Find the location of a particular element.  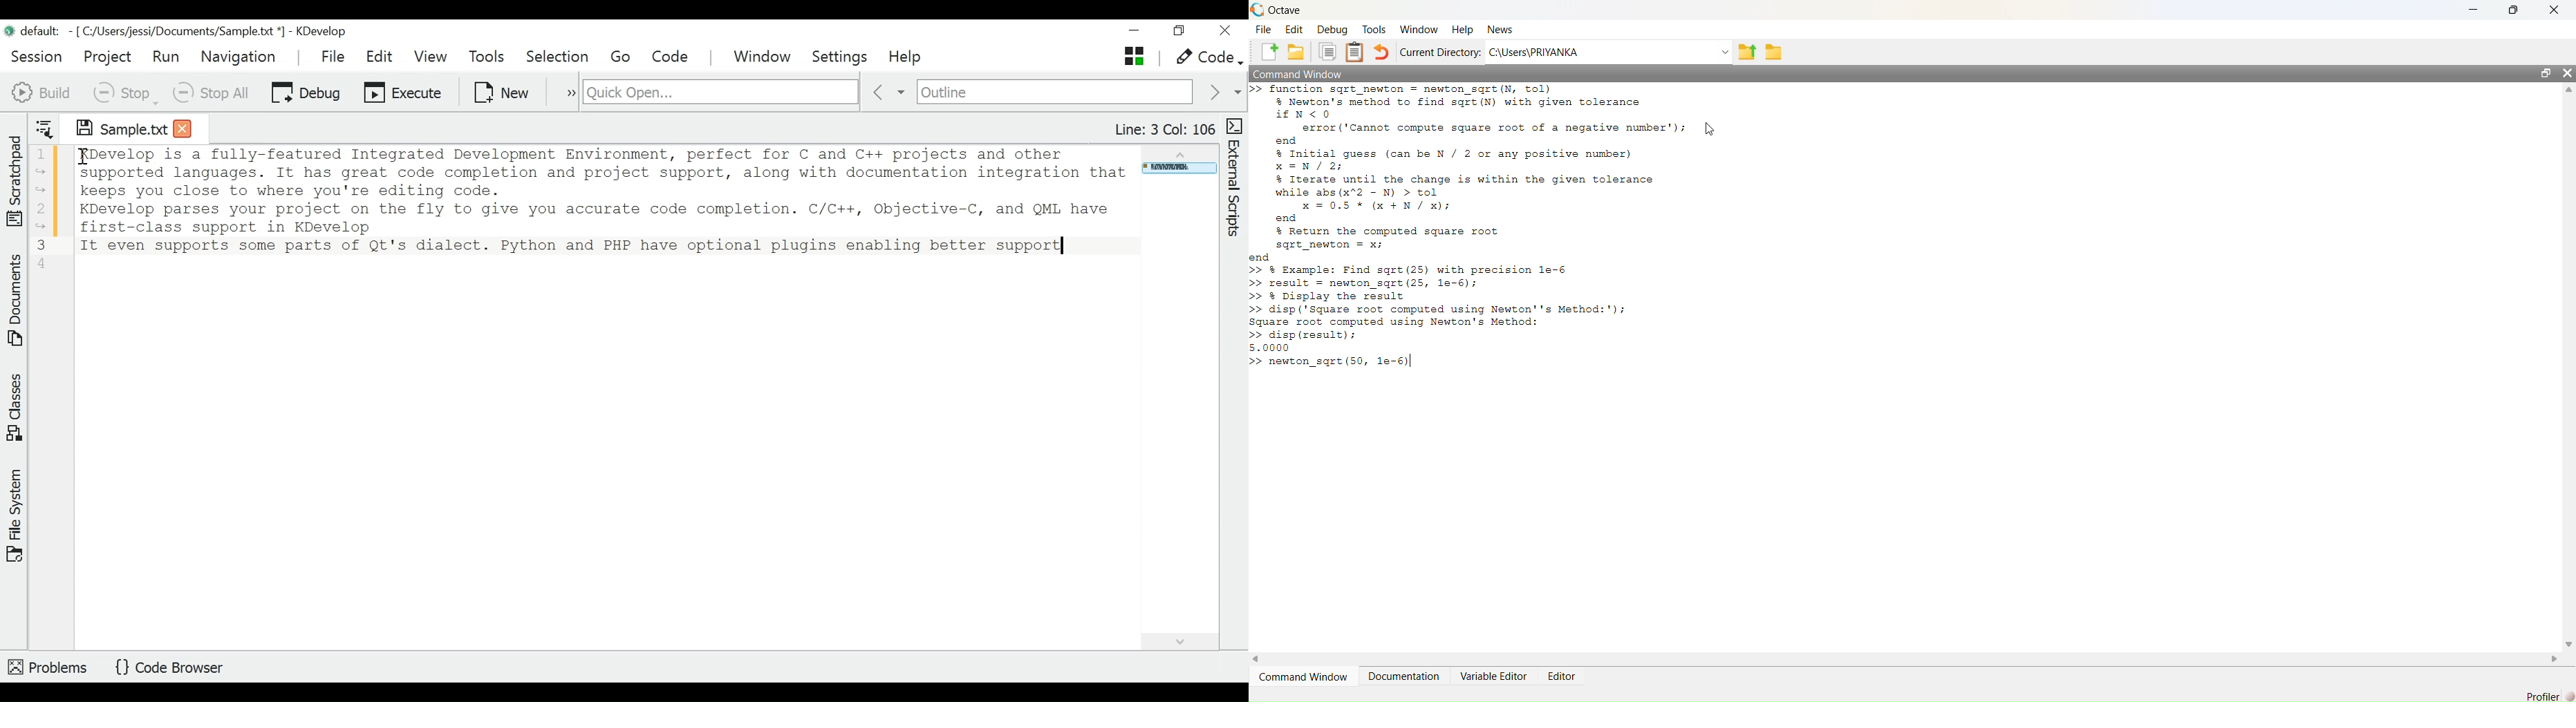

View is located at coordinates (431, 57).